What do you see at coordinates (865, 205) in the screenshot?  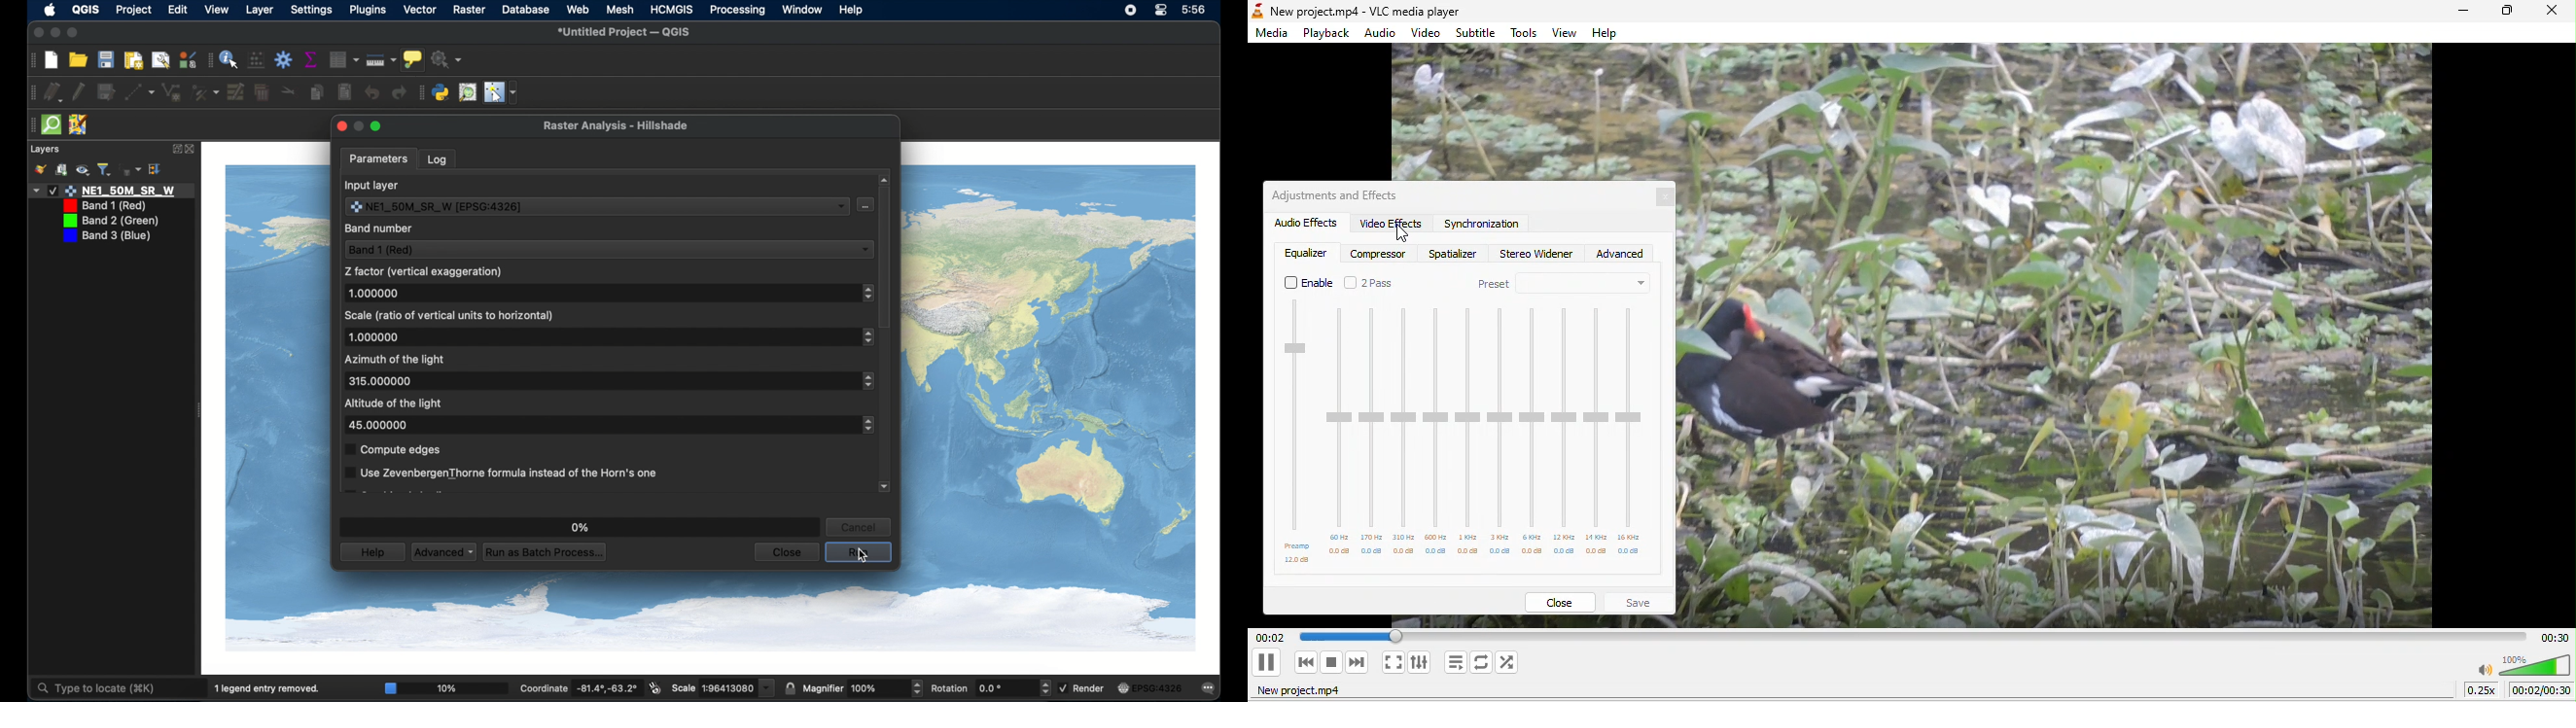 I see `input layer` at bounding box center [865, 205].